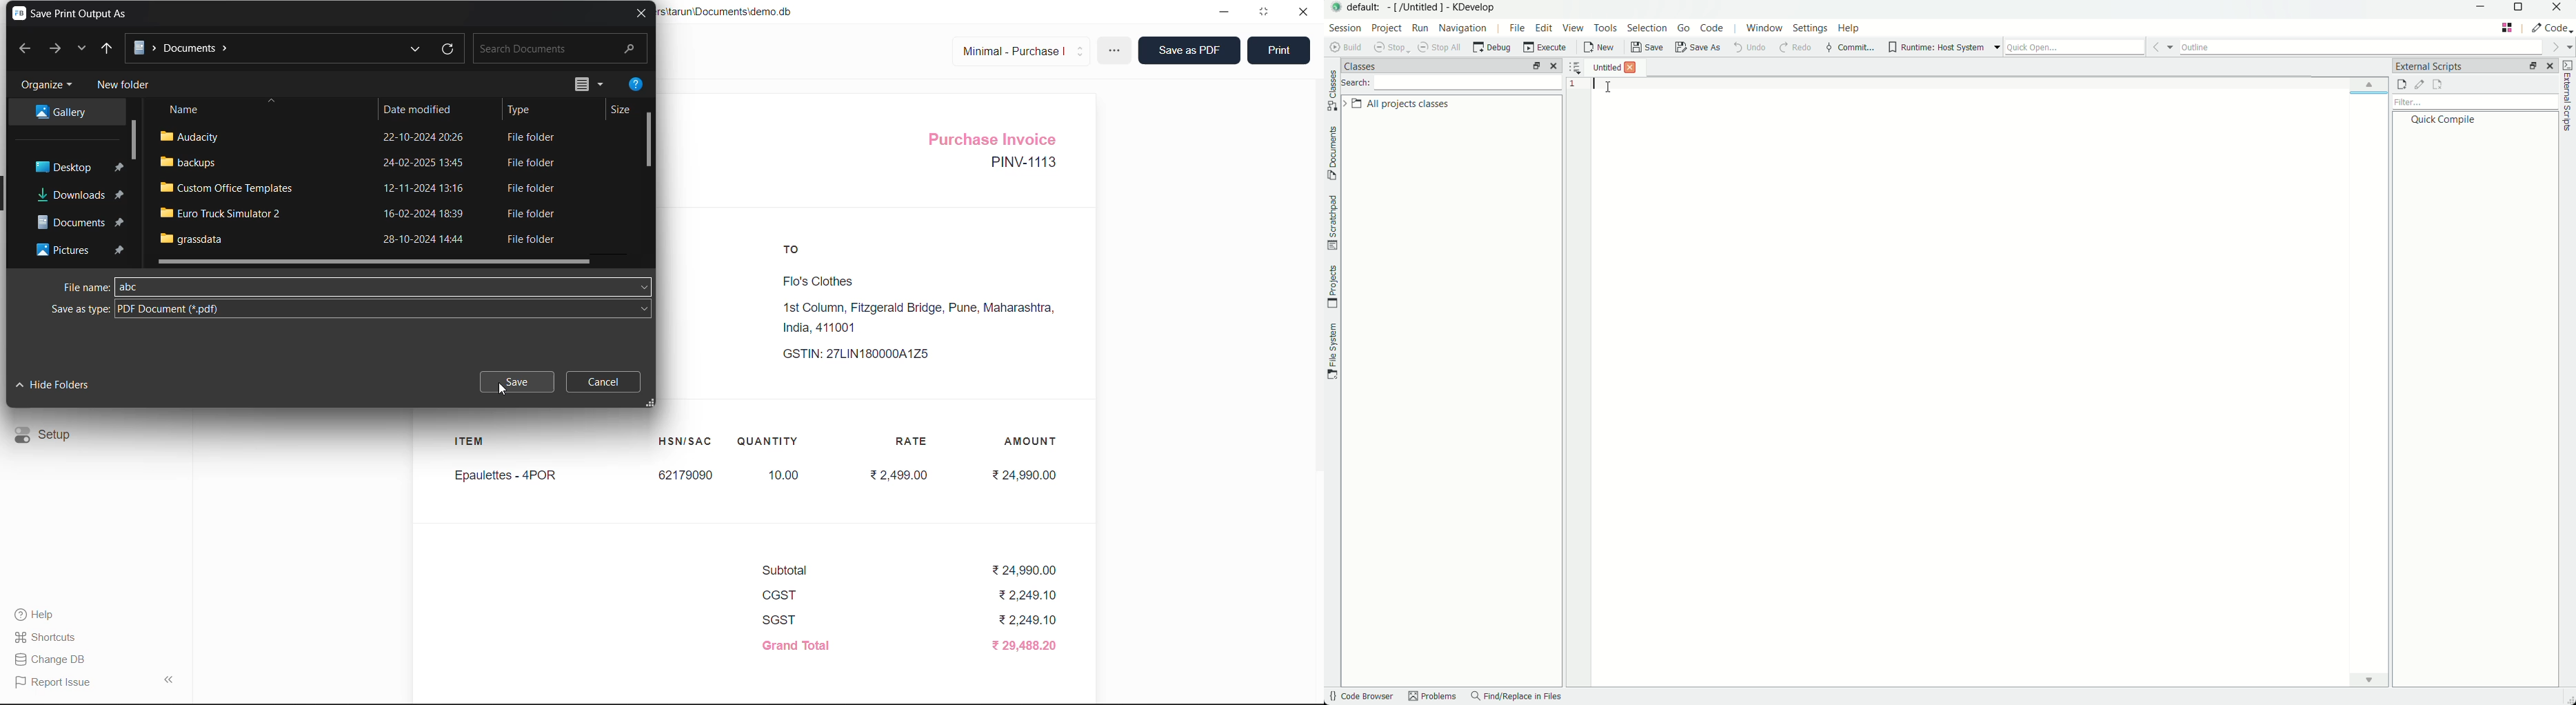 The image size is (2576, 728). Describe the element at coordinates (416, 48) in the screenshot. I see `previous locations` at that location.